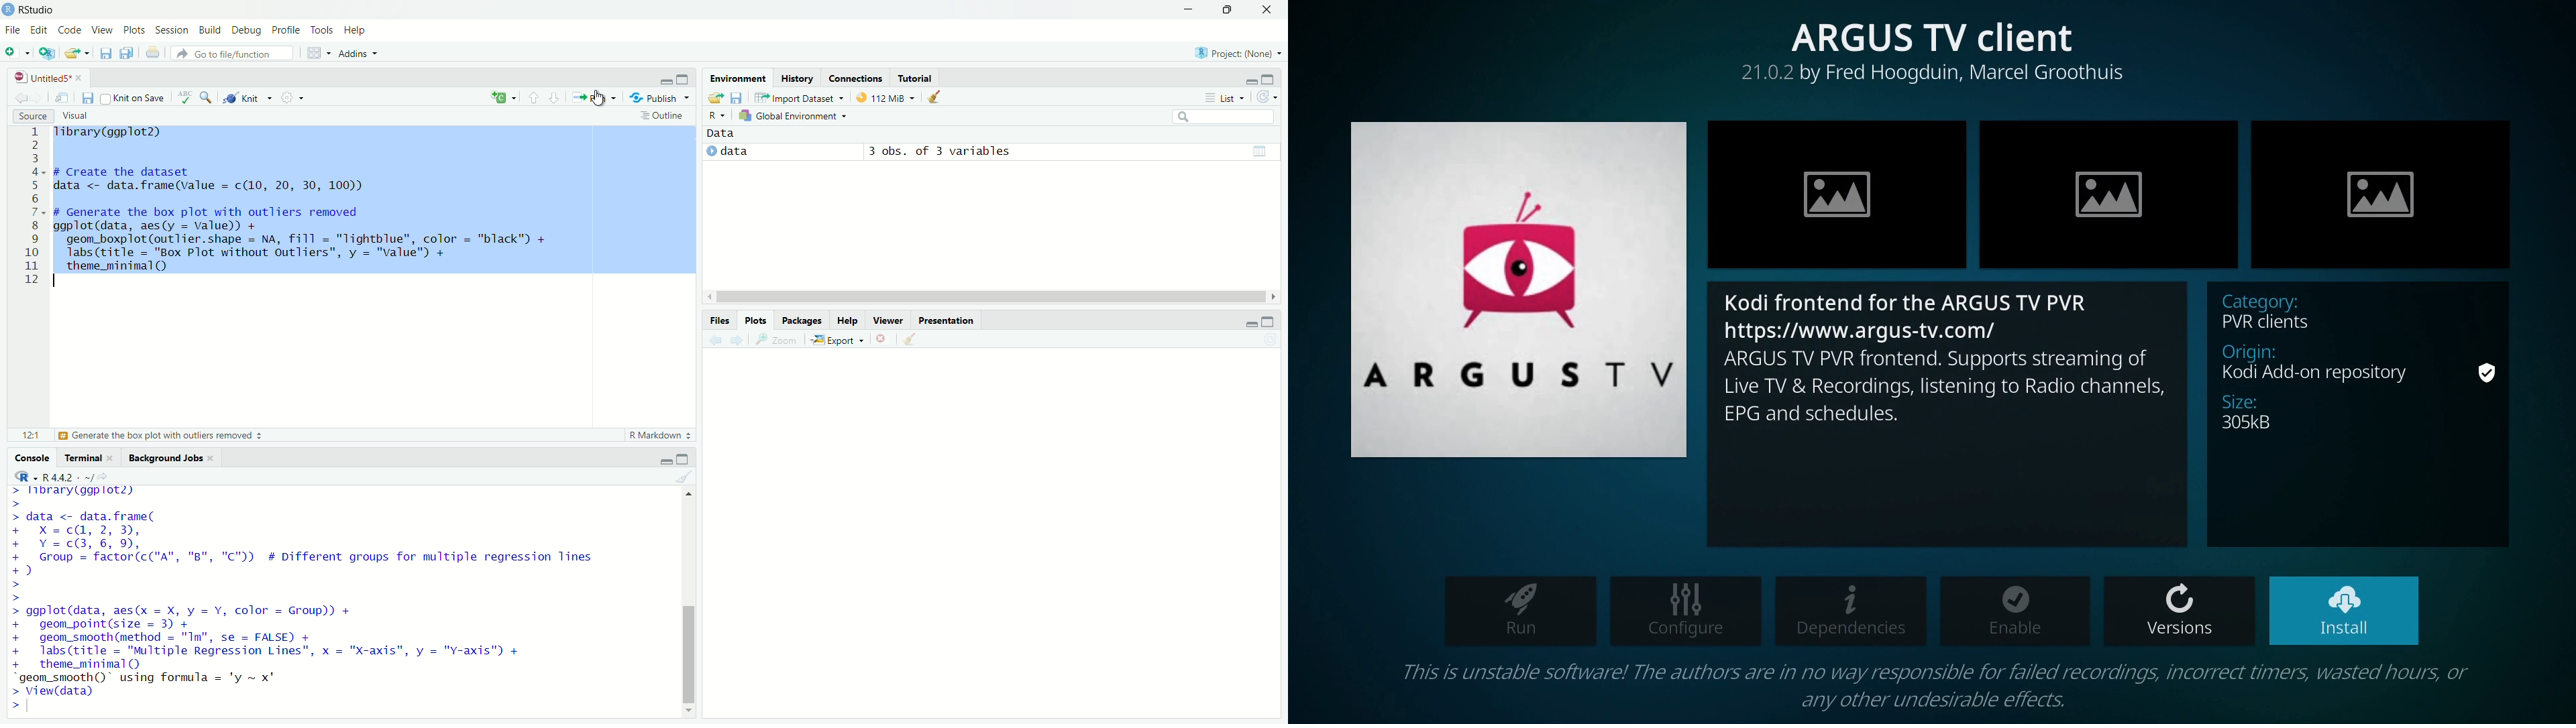 The width and height of the screenshot is (2576, 728). What do you see at coordinates (1243, 80) in the screenshot?
I see `minimise` at bounding box center [1243, 80].